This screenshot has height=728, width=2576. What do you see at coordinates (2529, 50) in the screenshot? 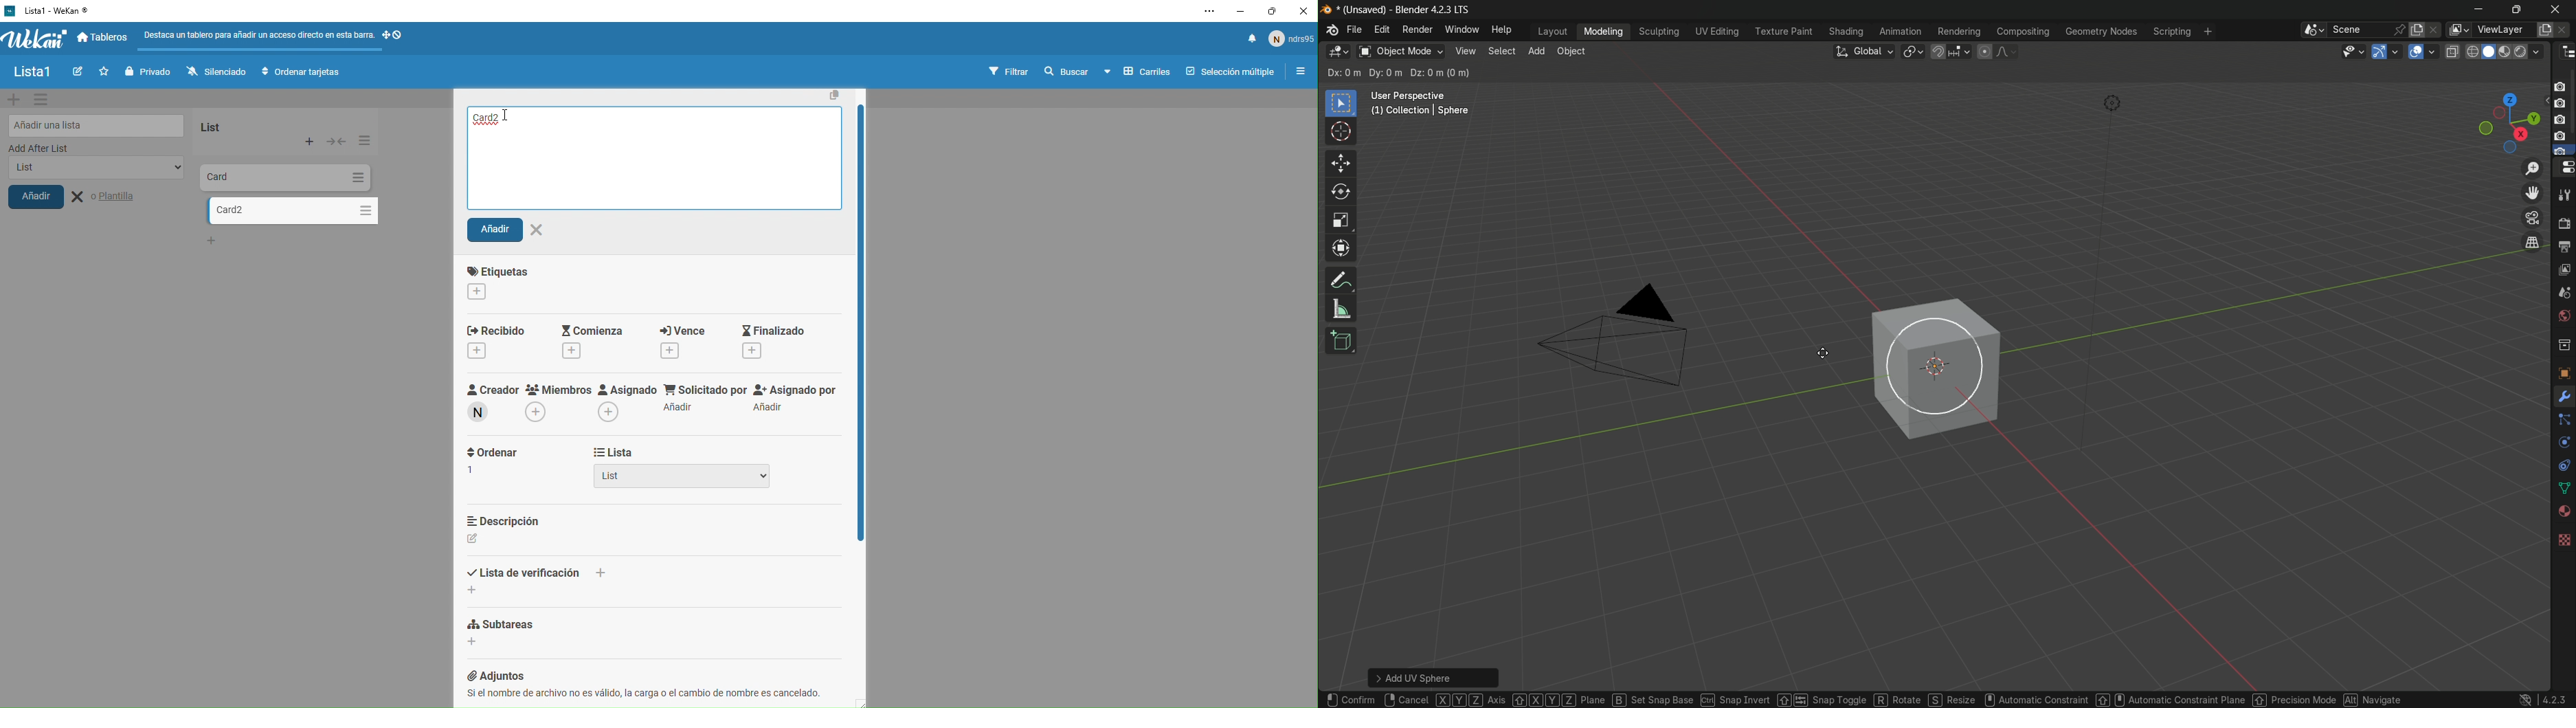
I see `render display` at bounding box center [2529, 50].